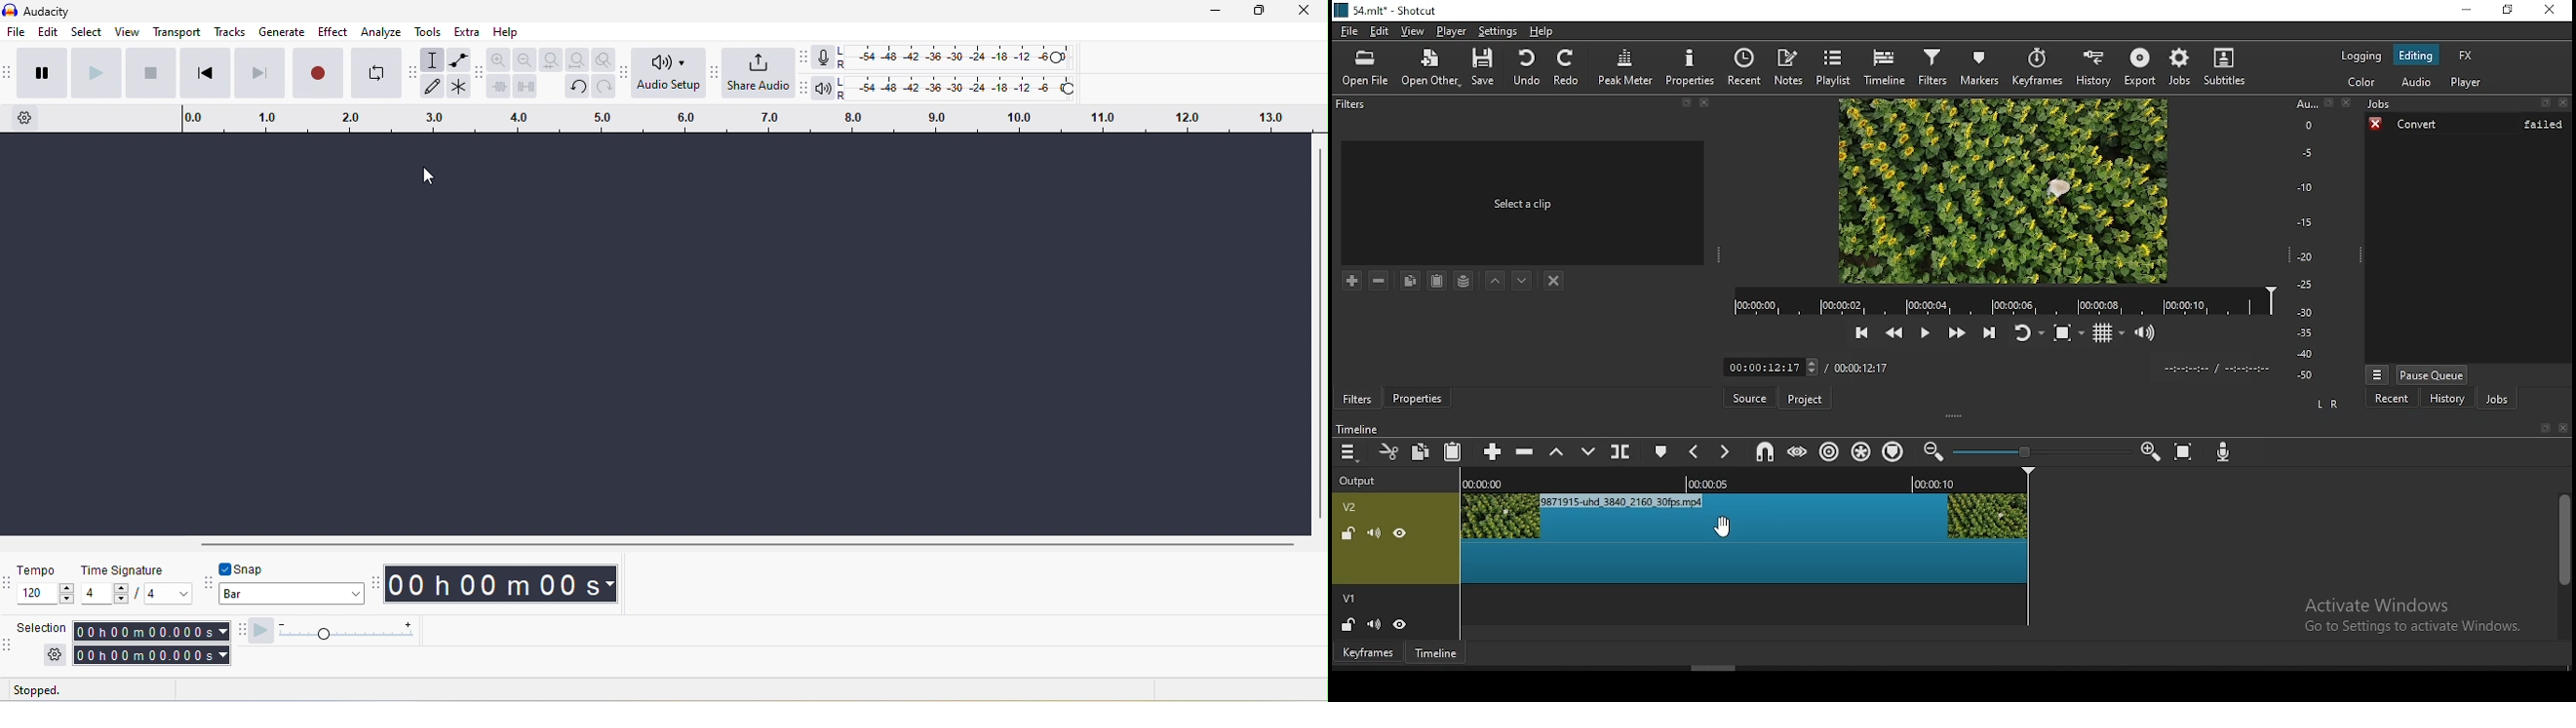 The height and width of the screenshot is (728, 2576). I want to click on redo, so click(604, 88).